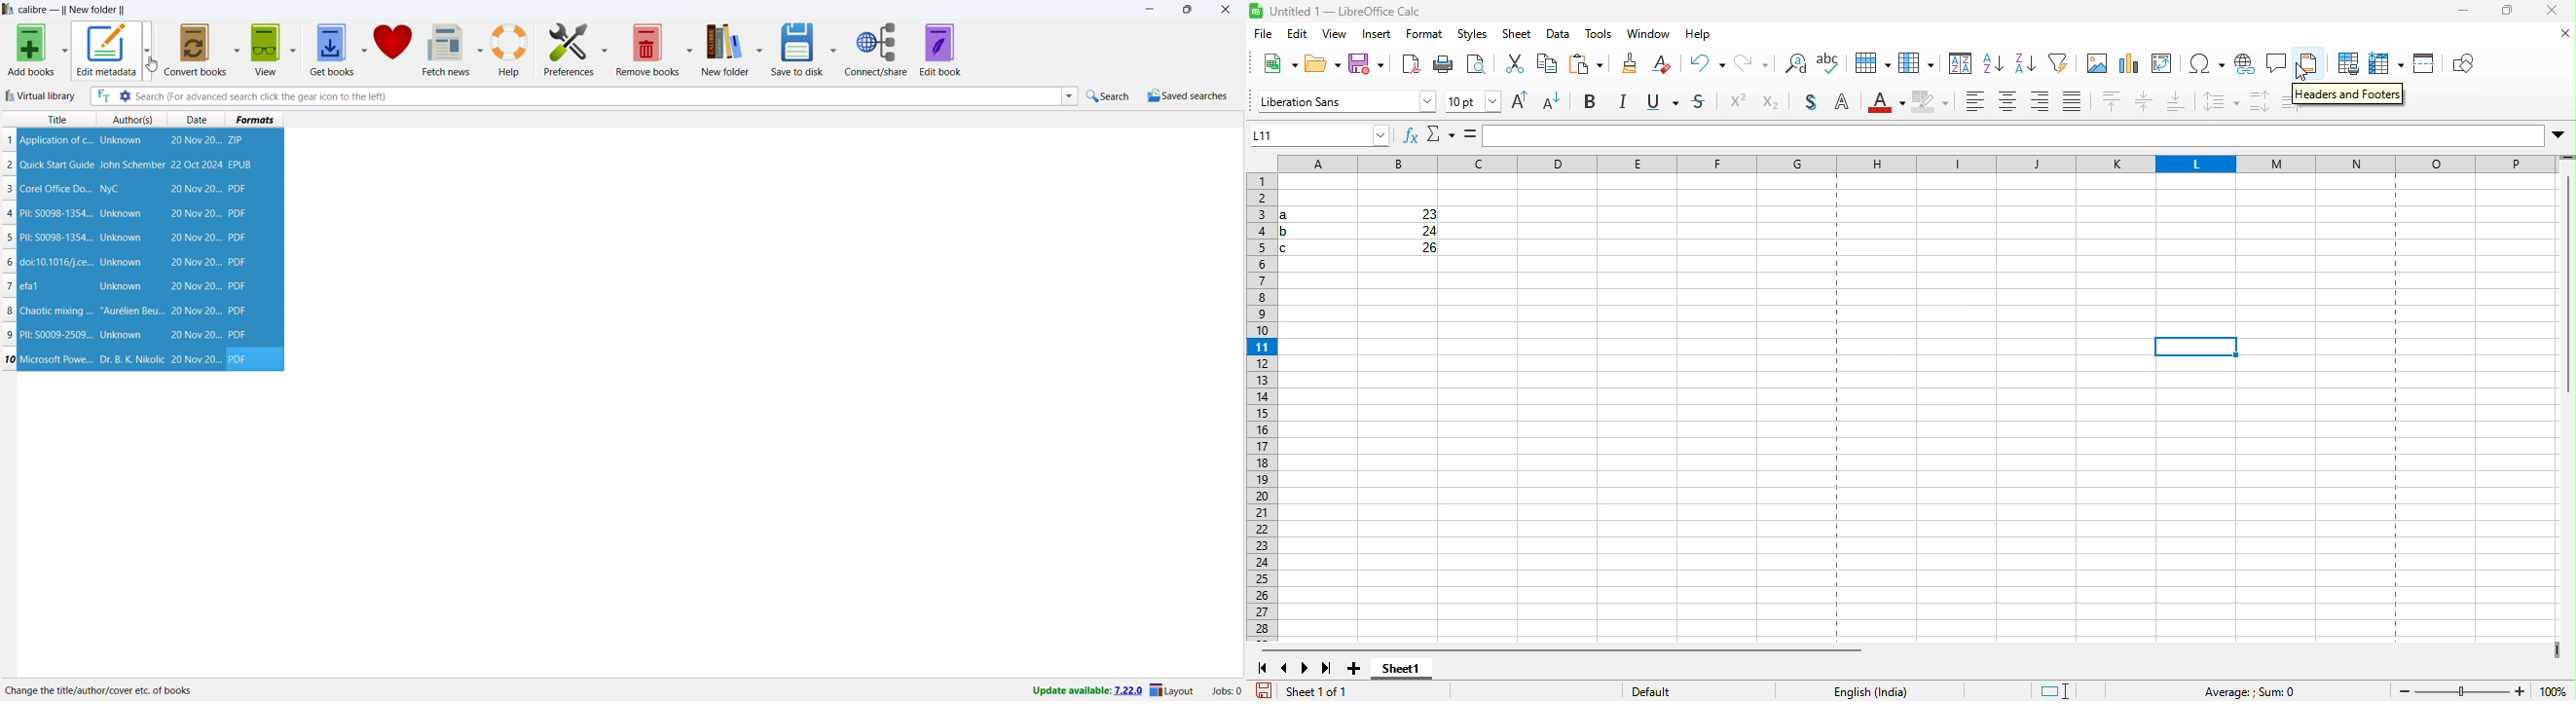 This screenshot has height=728, width=2576. I want to click on edit metadata options, so click(148, 49).